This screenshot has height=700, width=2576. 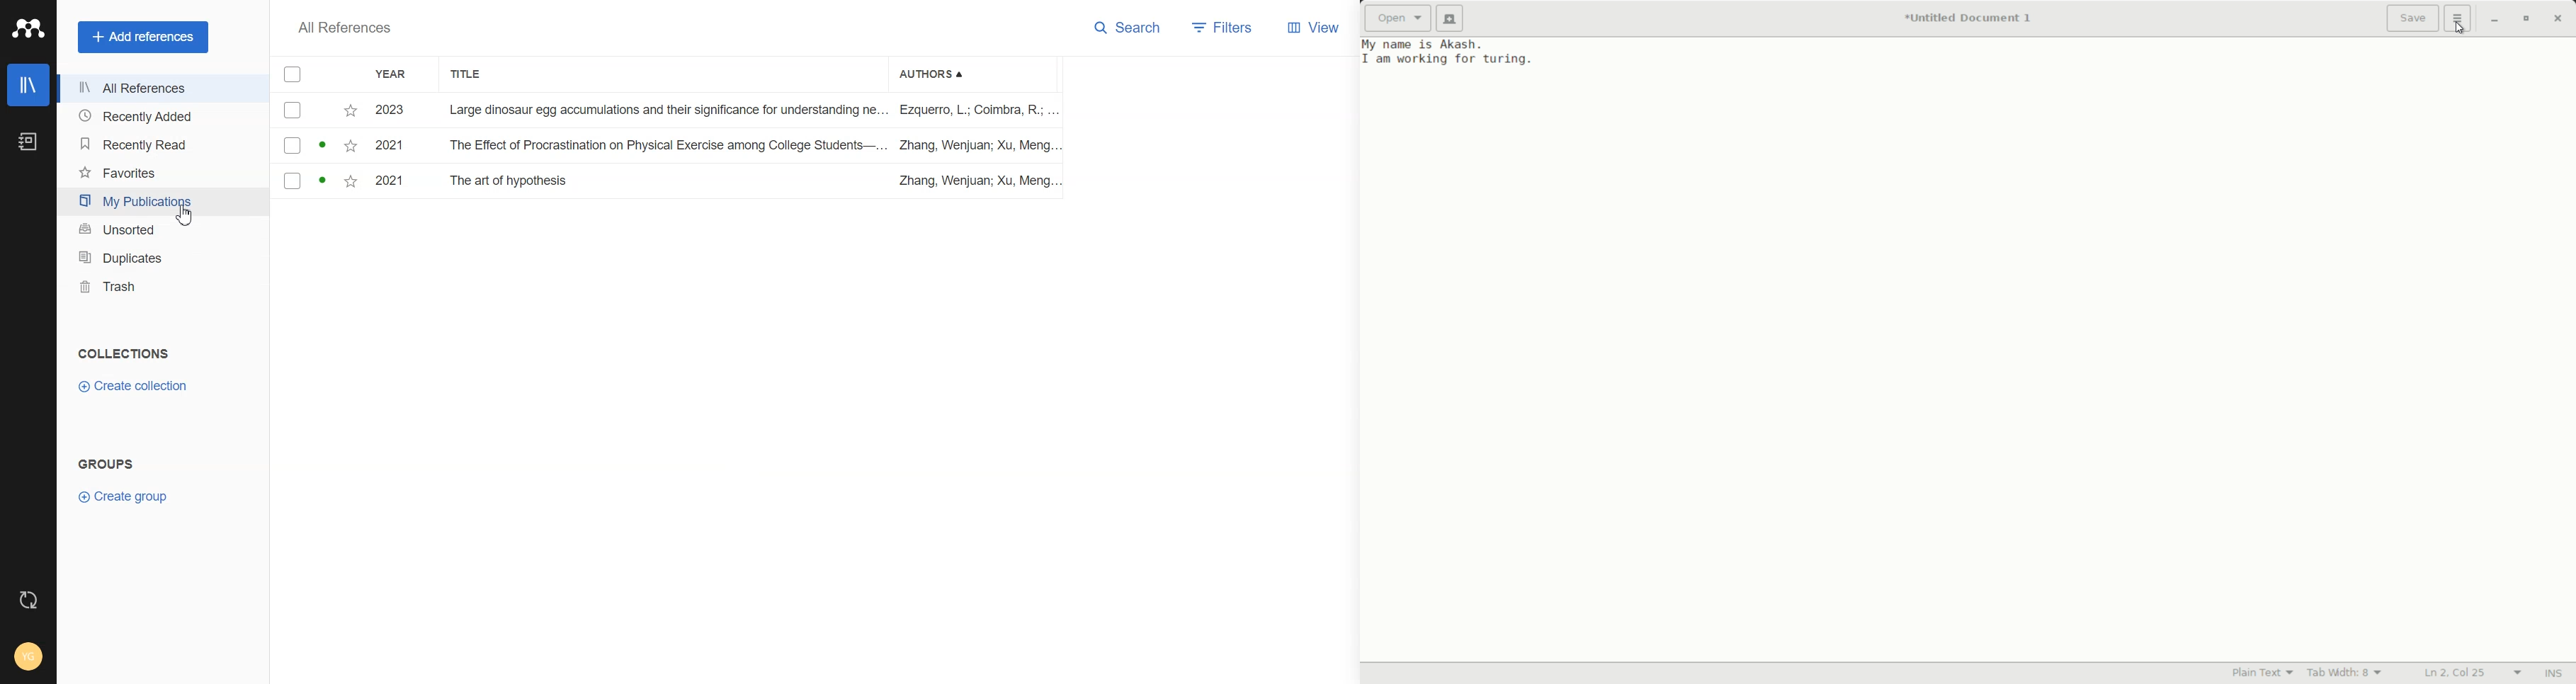 What do you see at coordinates (291, 147) in the screenshot?
I see `Checkmark` at bounding box center [291, 147].